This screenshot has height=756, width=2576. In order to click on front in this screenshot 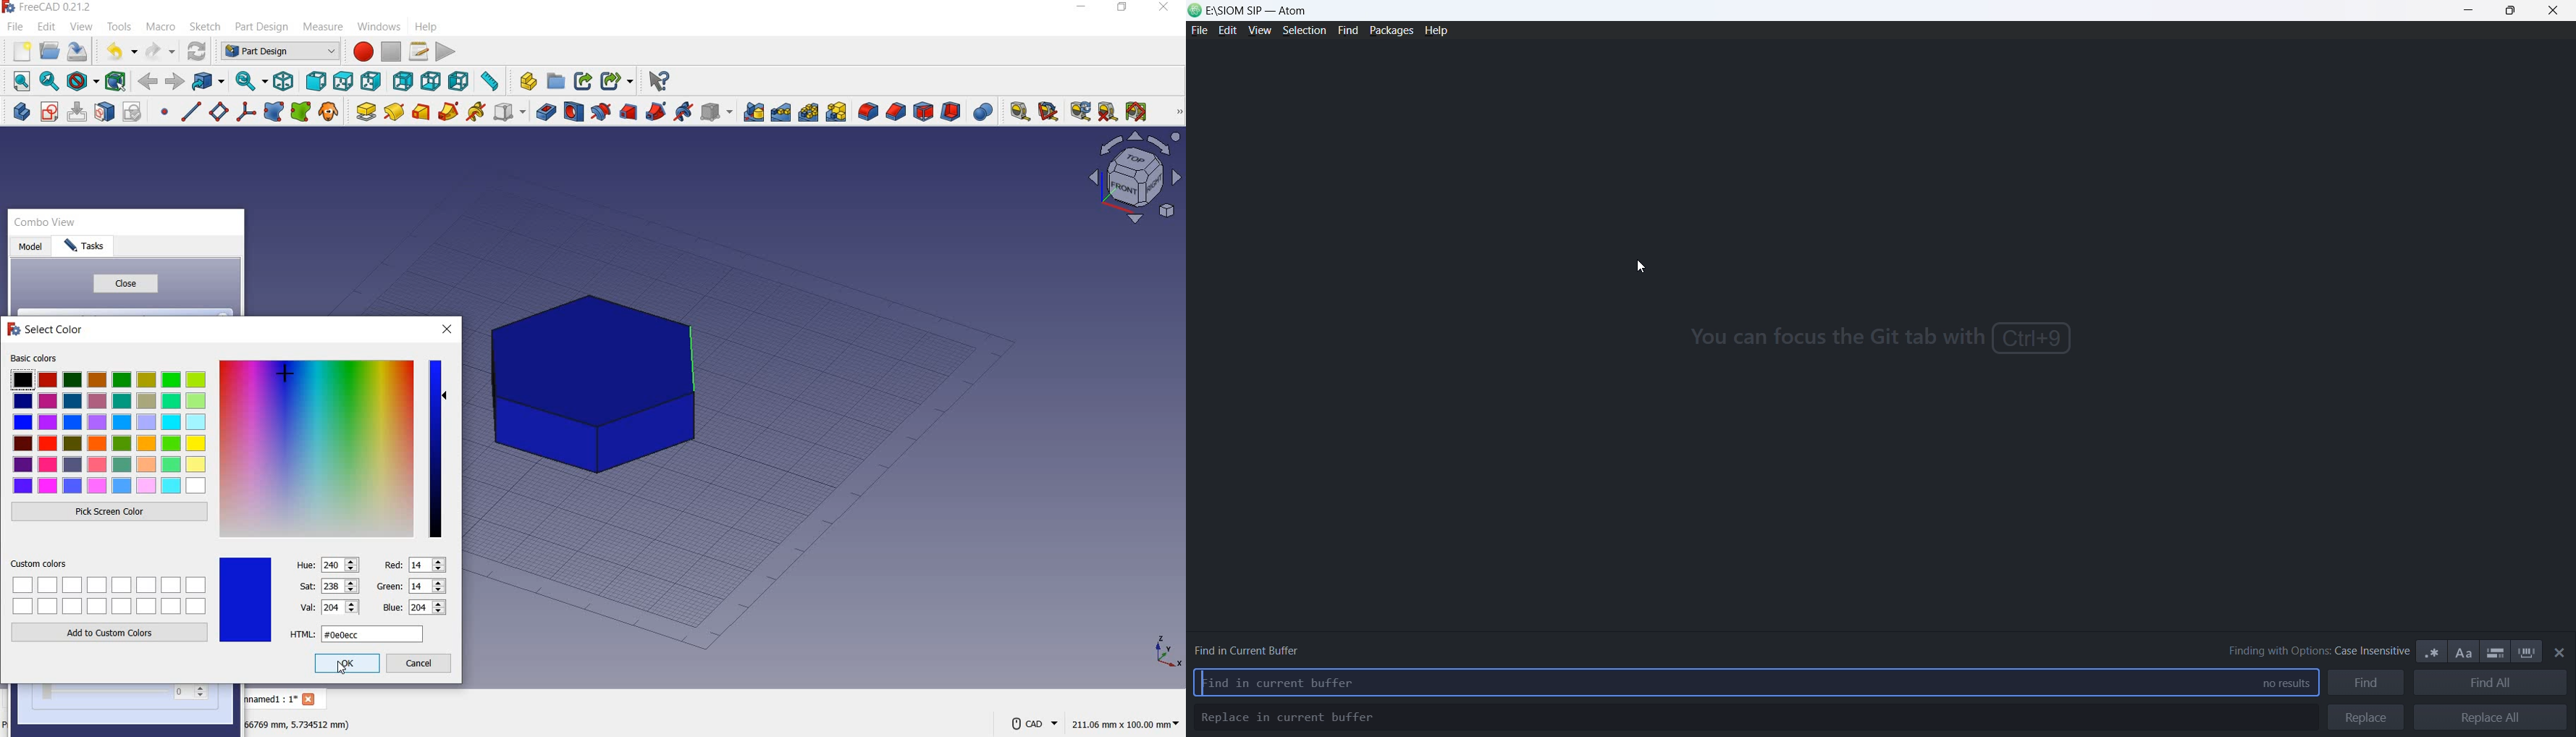, I will do `click(316, 82)`.